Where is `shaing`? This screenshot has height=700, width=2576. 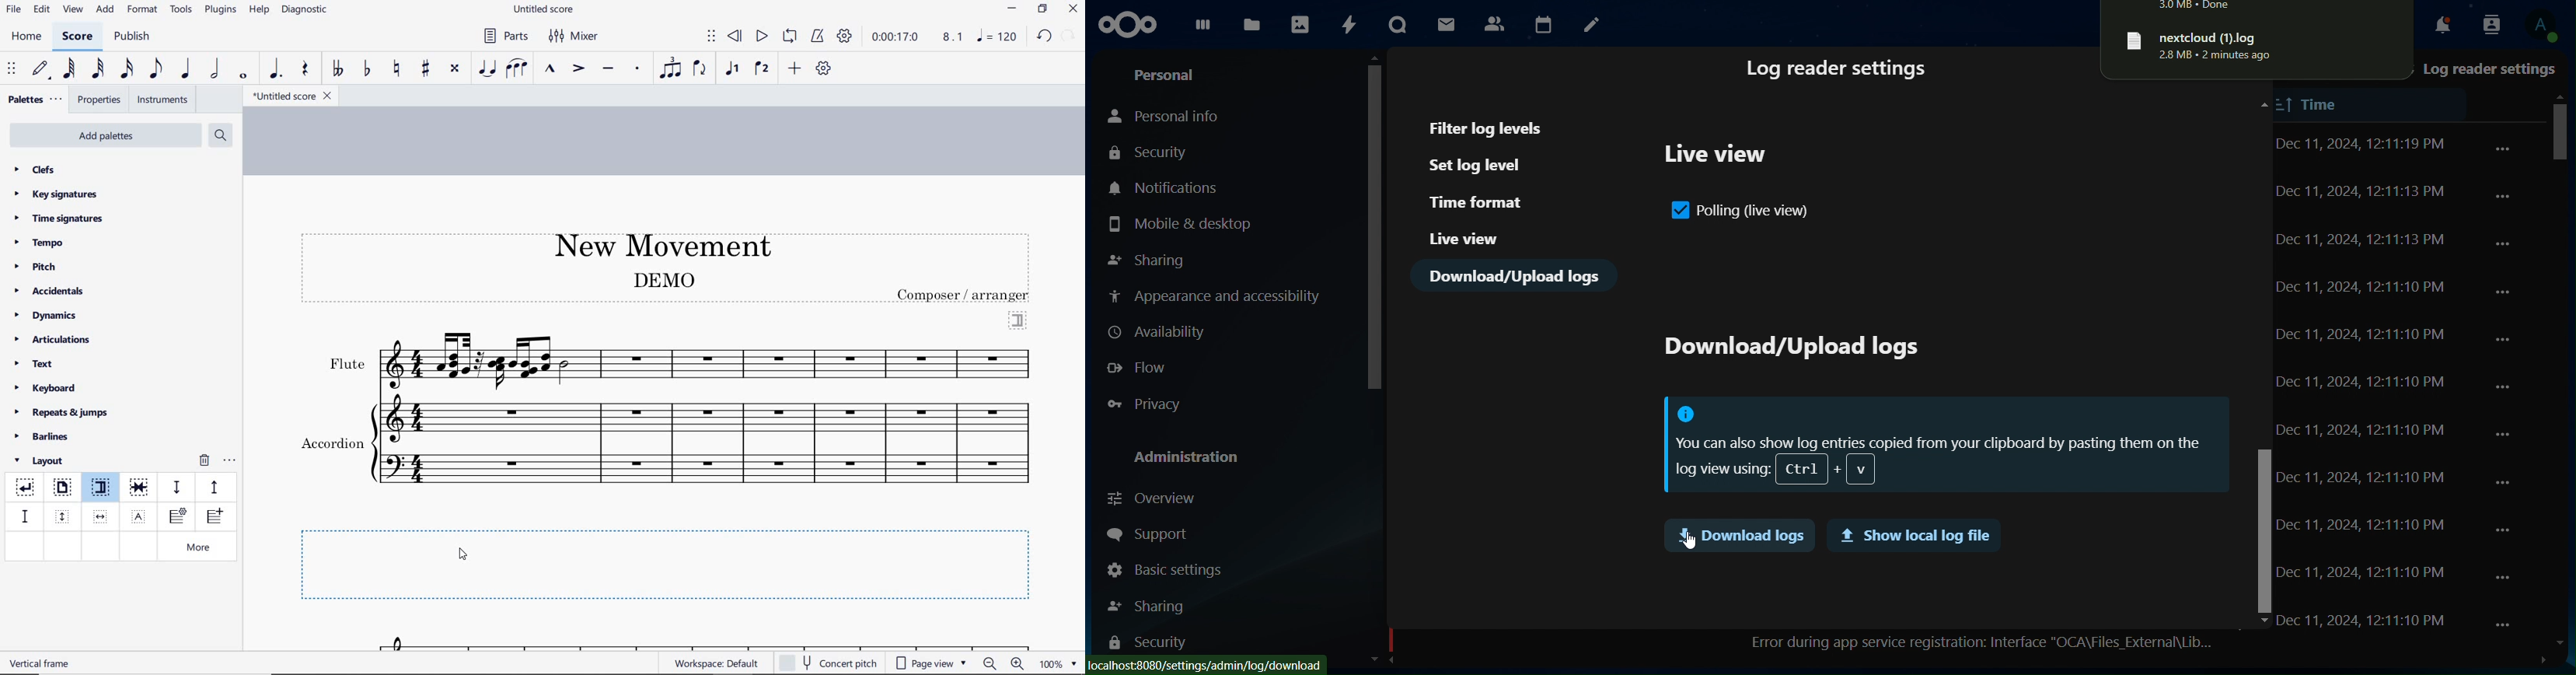
shaing is located at coordinates (1149, 603).